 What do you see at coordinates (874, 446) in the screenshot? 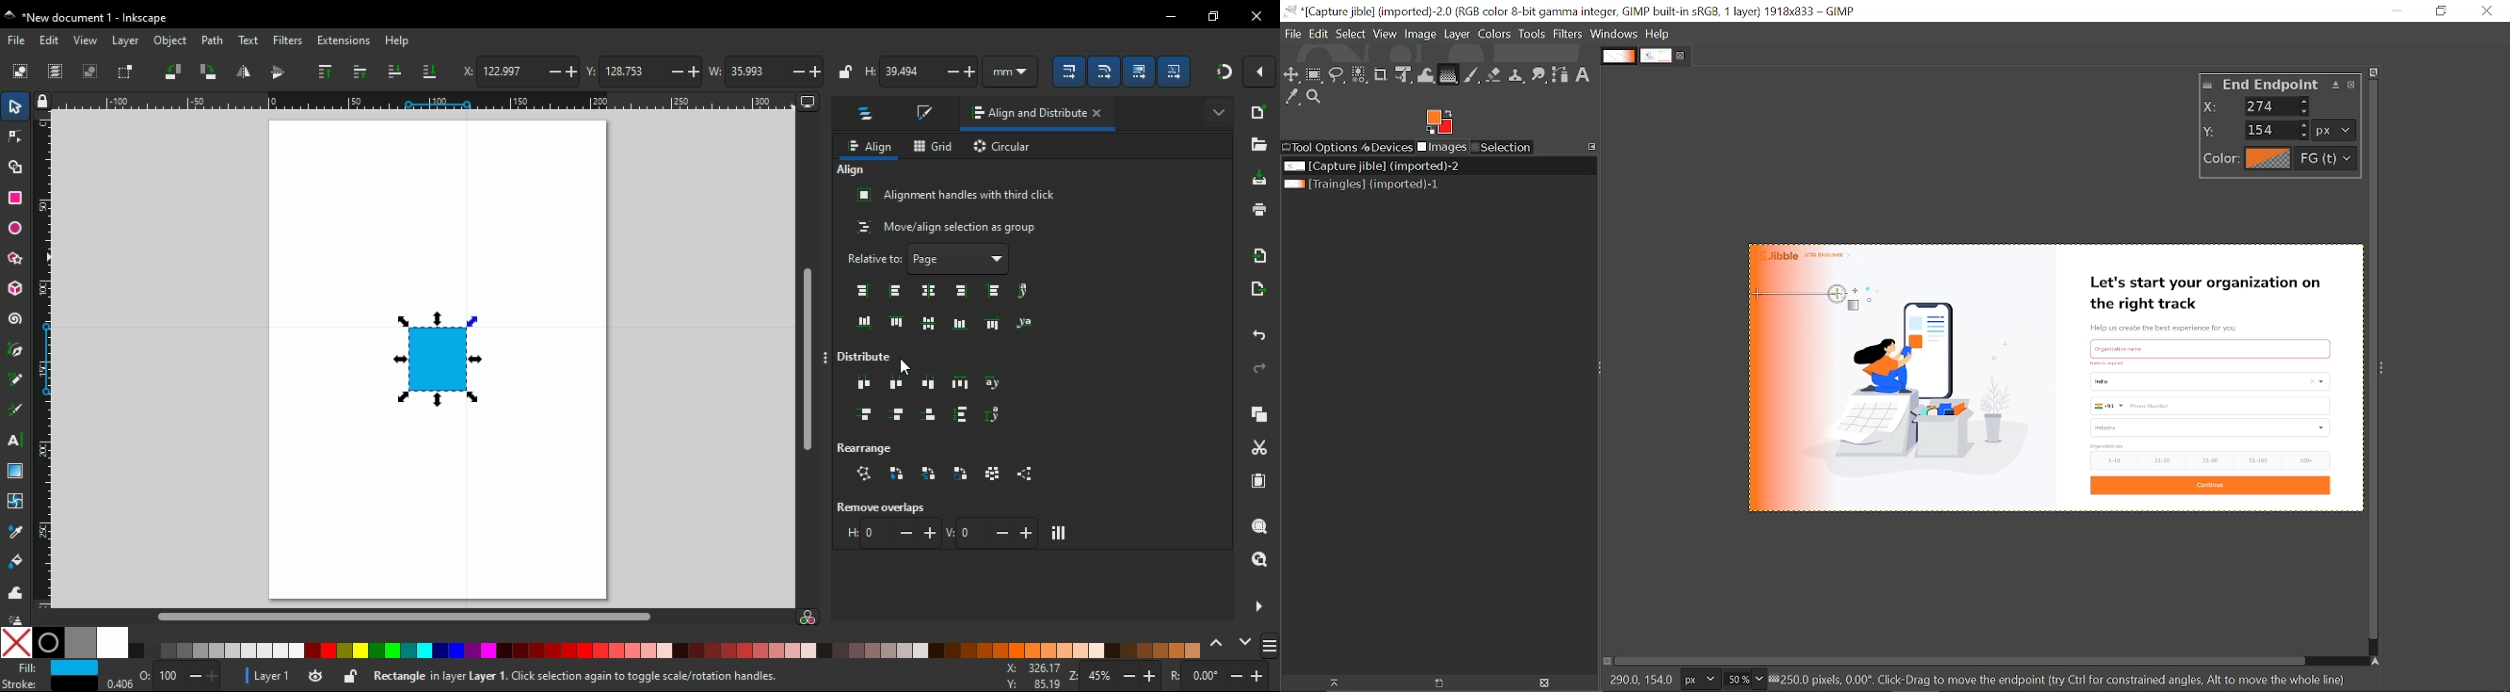
I see `rearrange` at bounding box center [874, 446].